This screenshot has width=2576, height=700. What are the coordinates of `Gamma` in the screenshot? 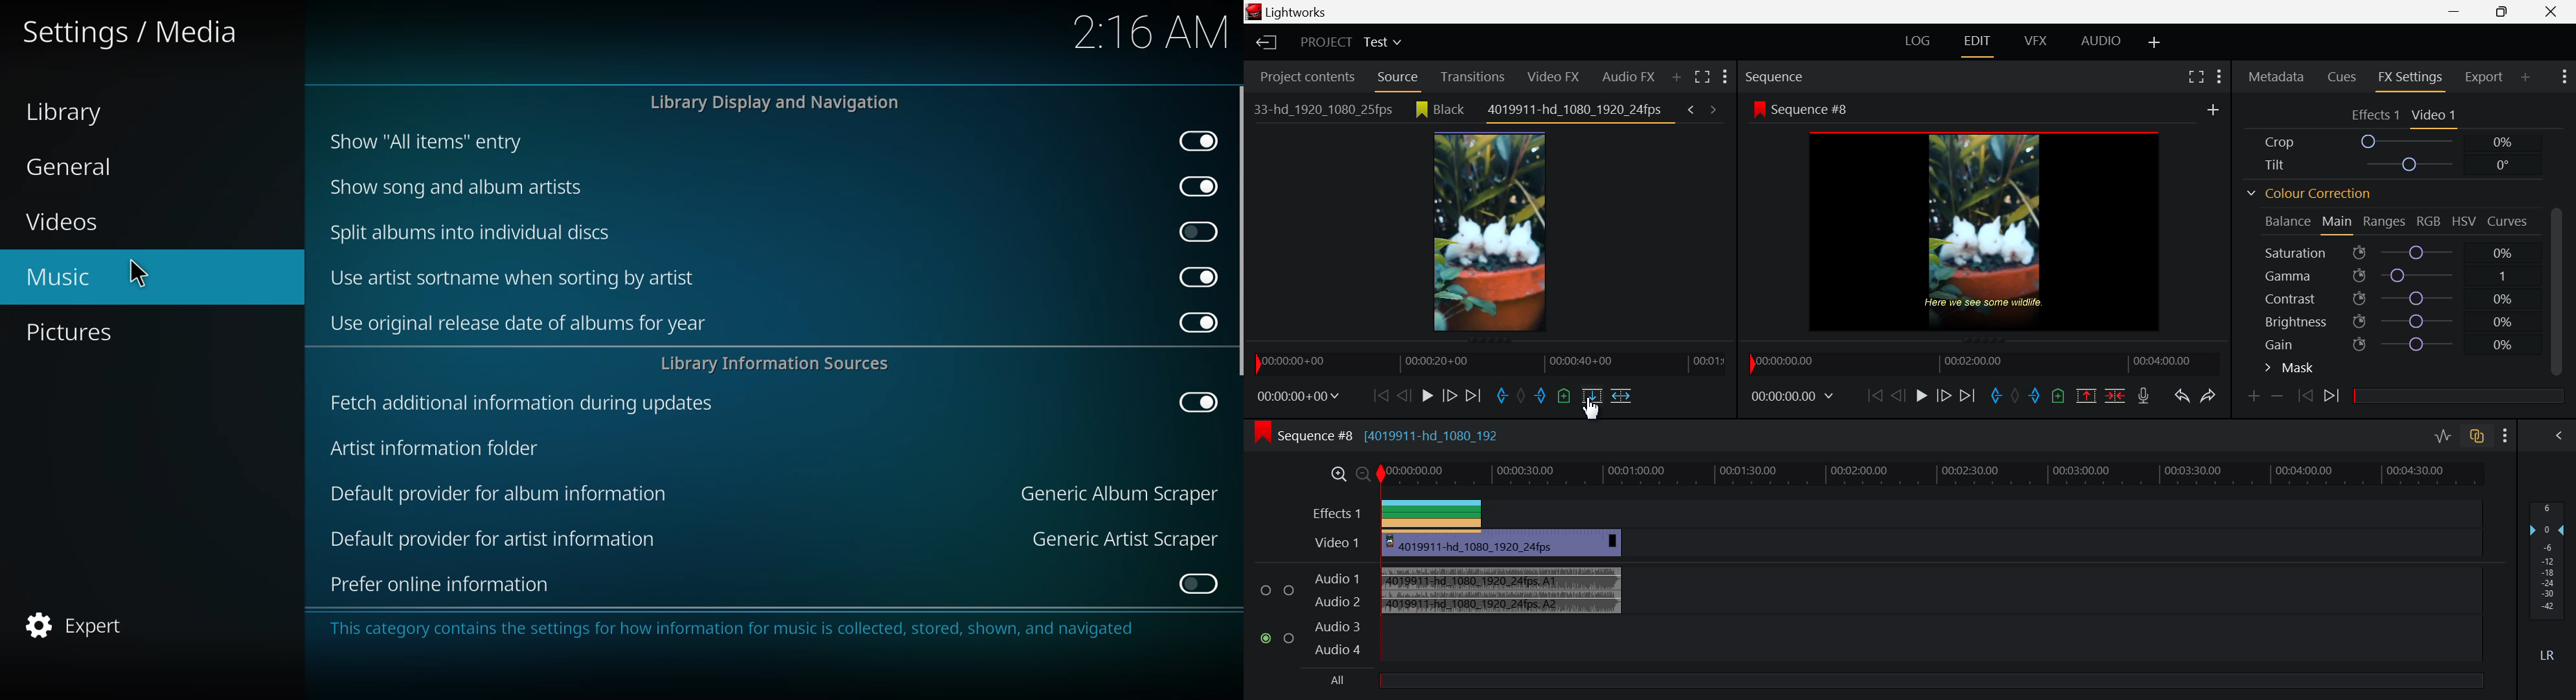 It's located at (2396, 276).